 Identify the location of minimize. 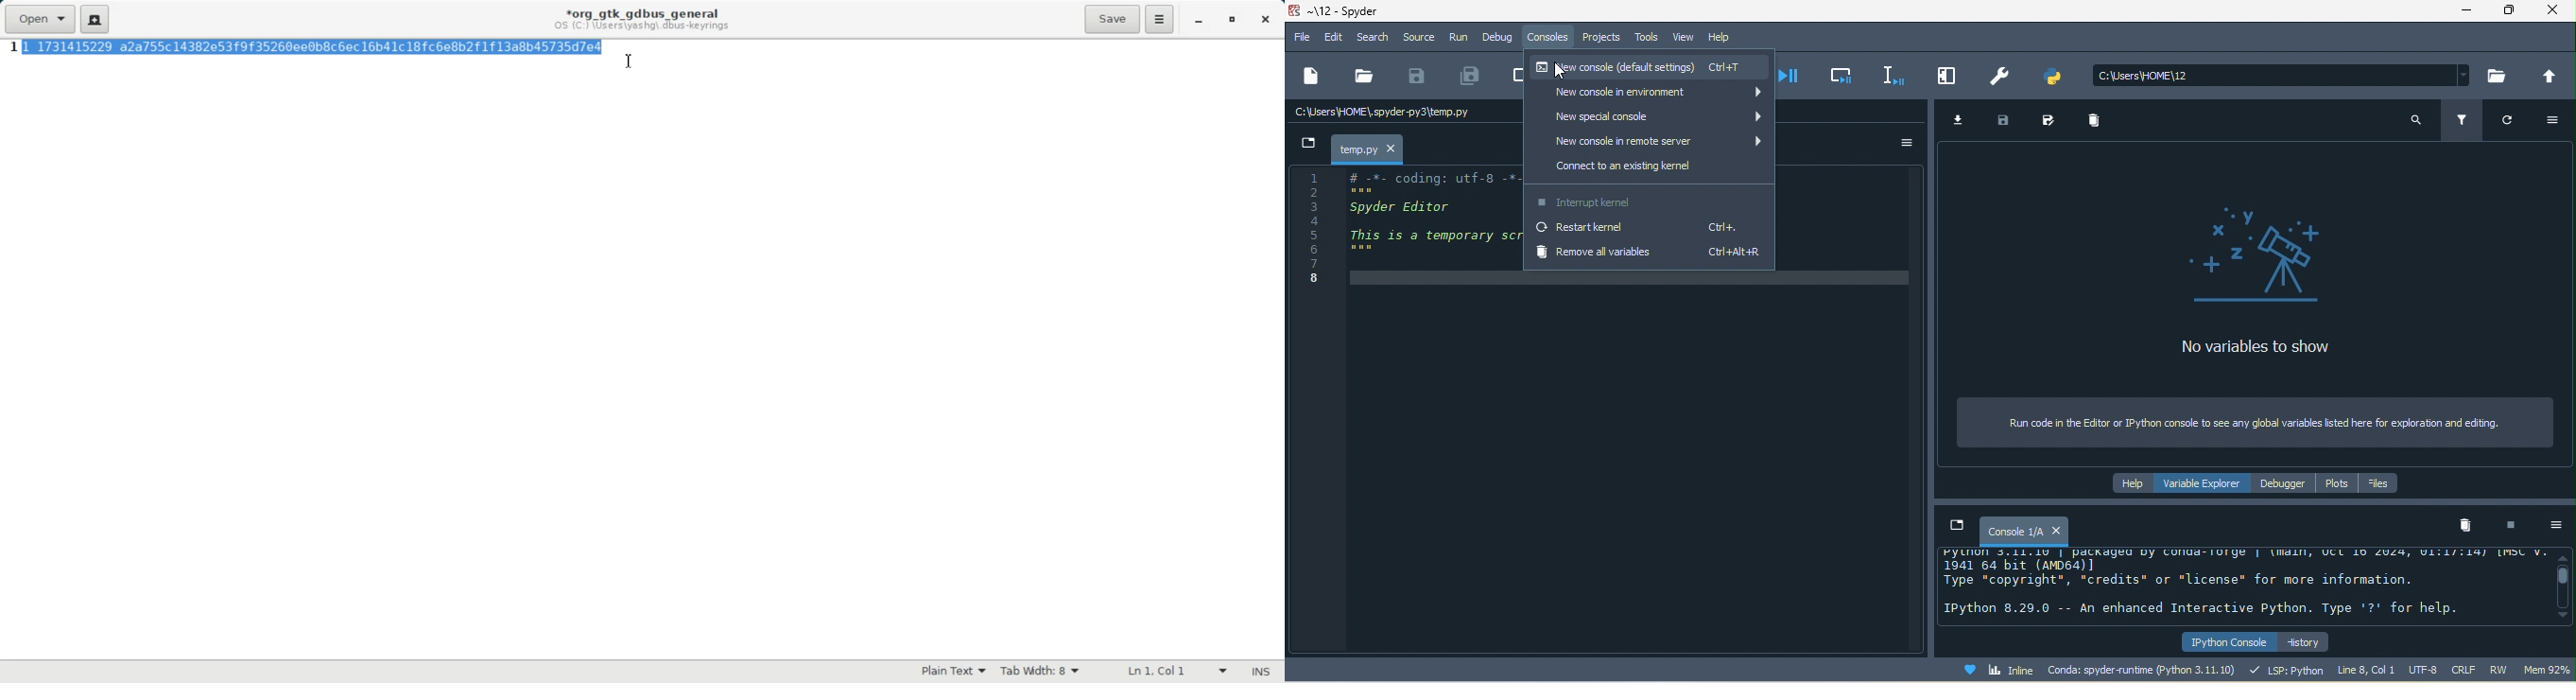
(2467, 11).